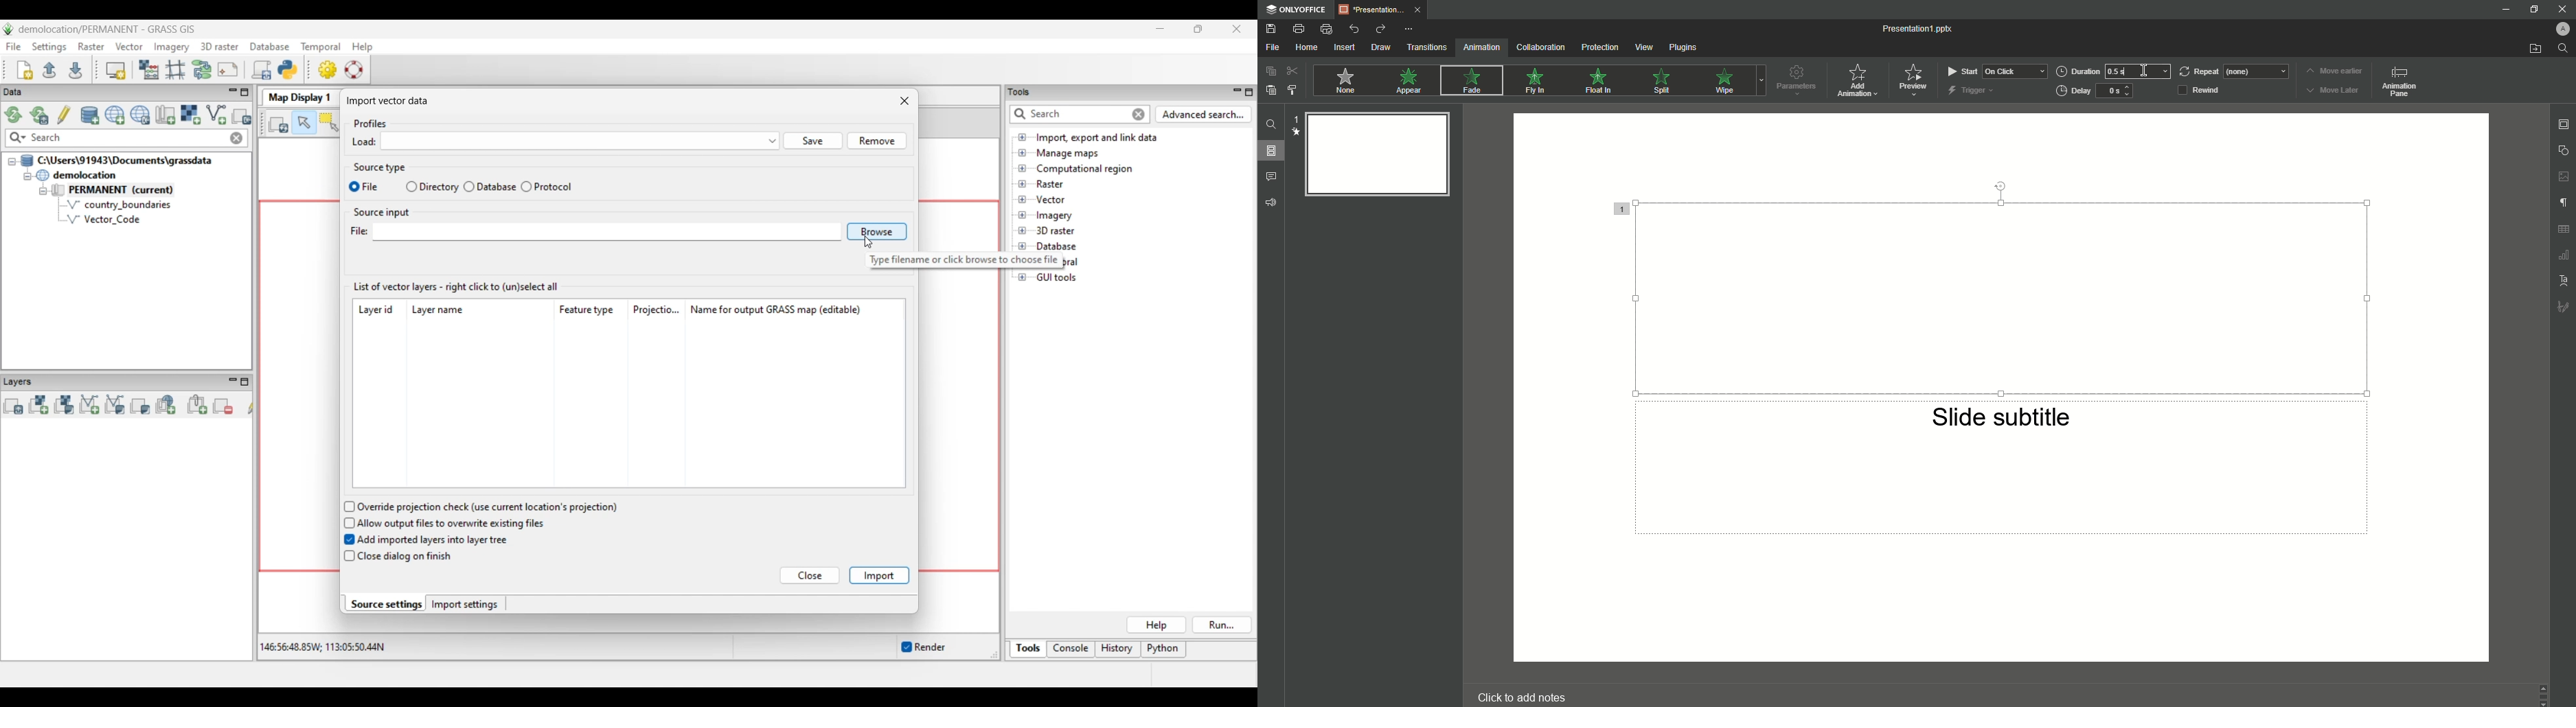  Describe the element at coordinates (1600, 82) in the screenshot. I see `Float In` at that location.